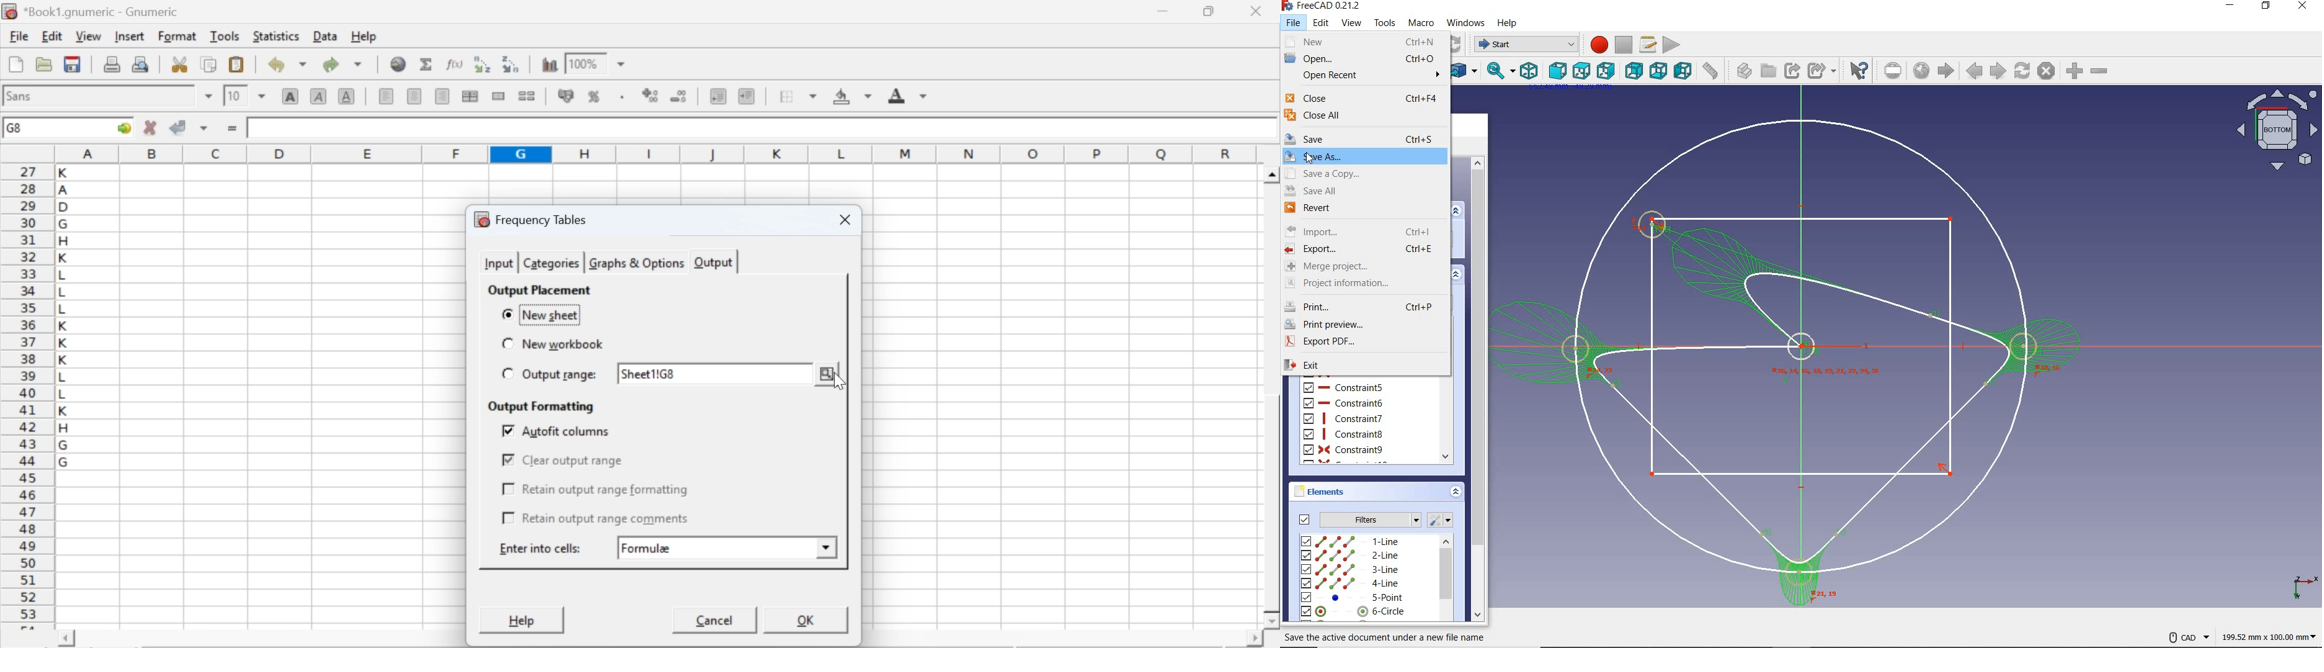 The height and width of the screenshot is (672, 2324). What do you see at coordinates (203, 127) in the screenshot?
I see `accept changes across selection` at bounding box center [203, 127].